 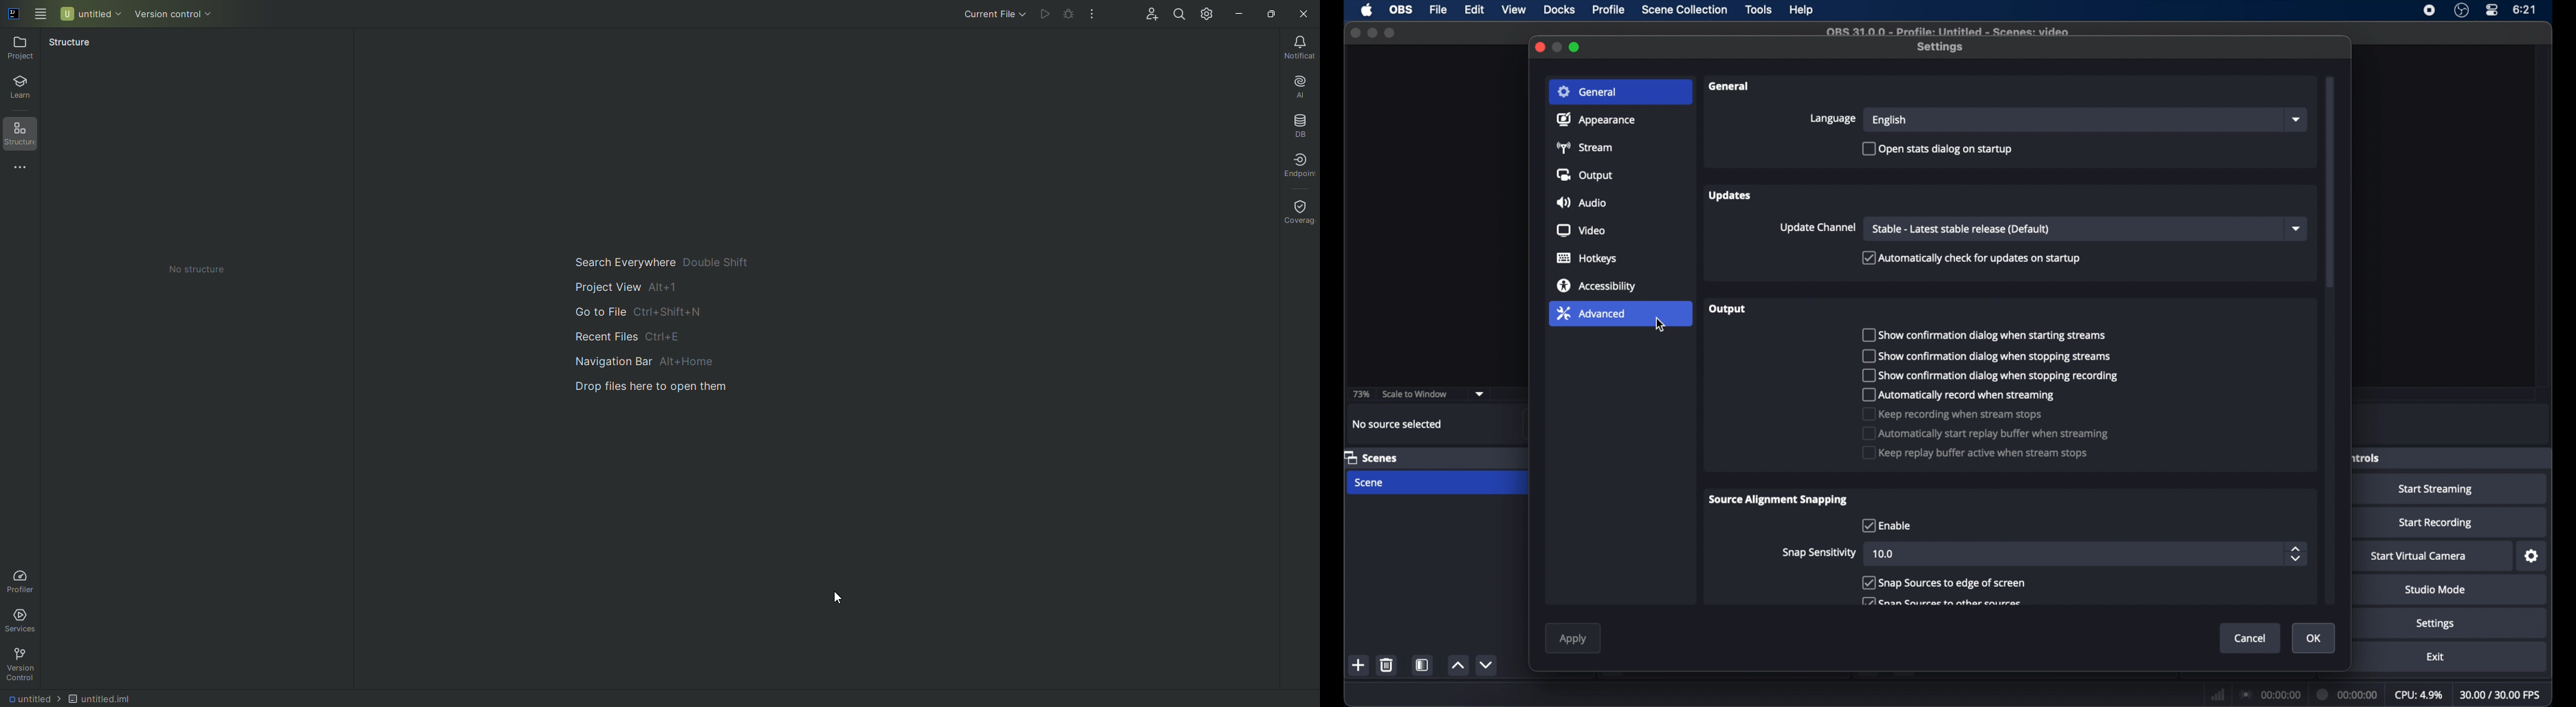 I want to click on dropdown, so click(x=1480, y=394).